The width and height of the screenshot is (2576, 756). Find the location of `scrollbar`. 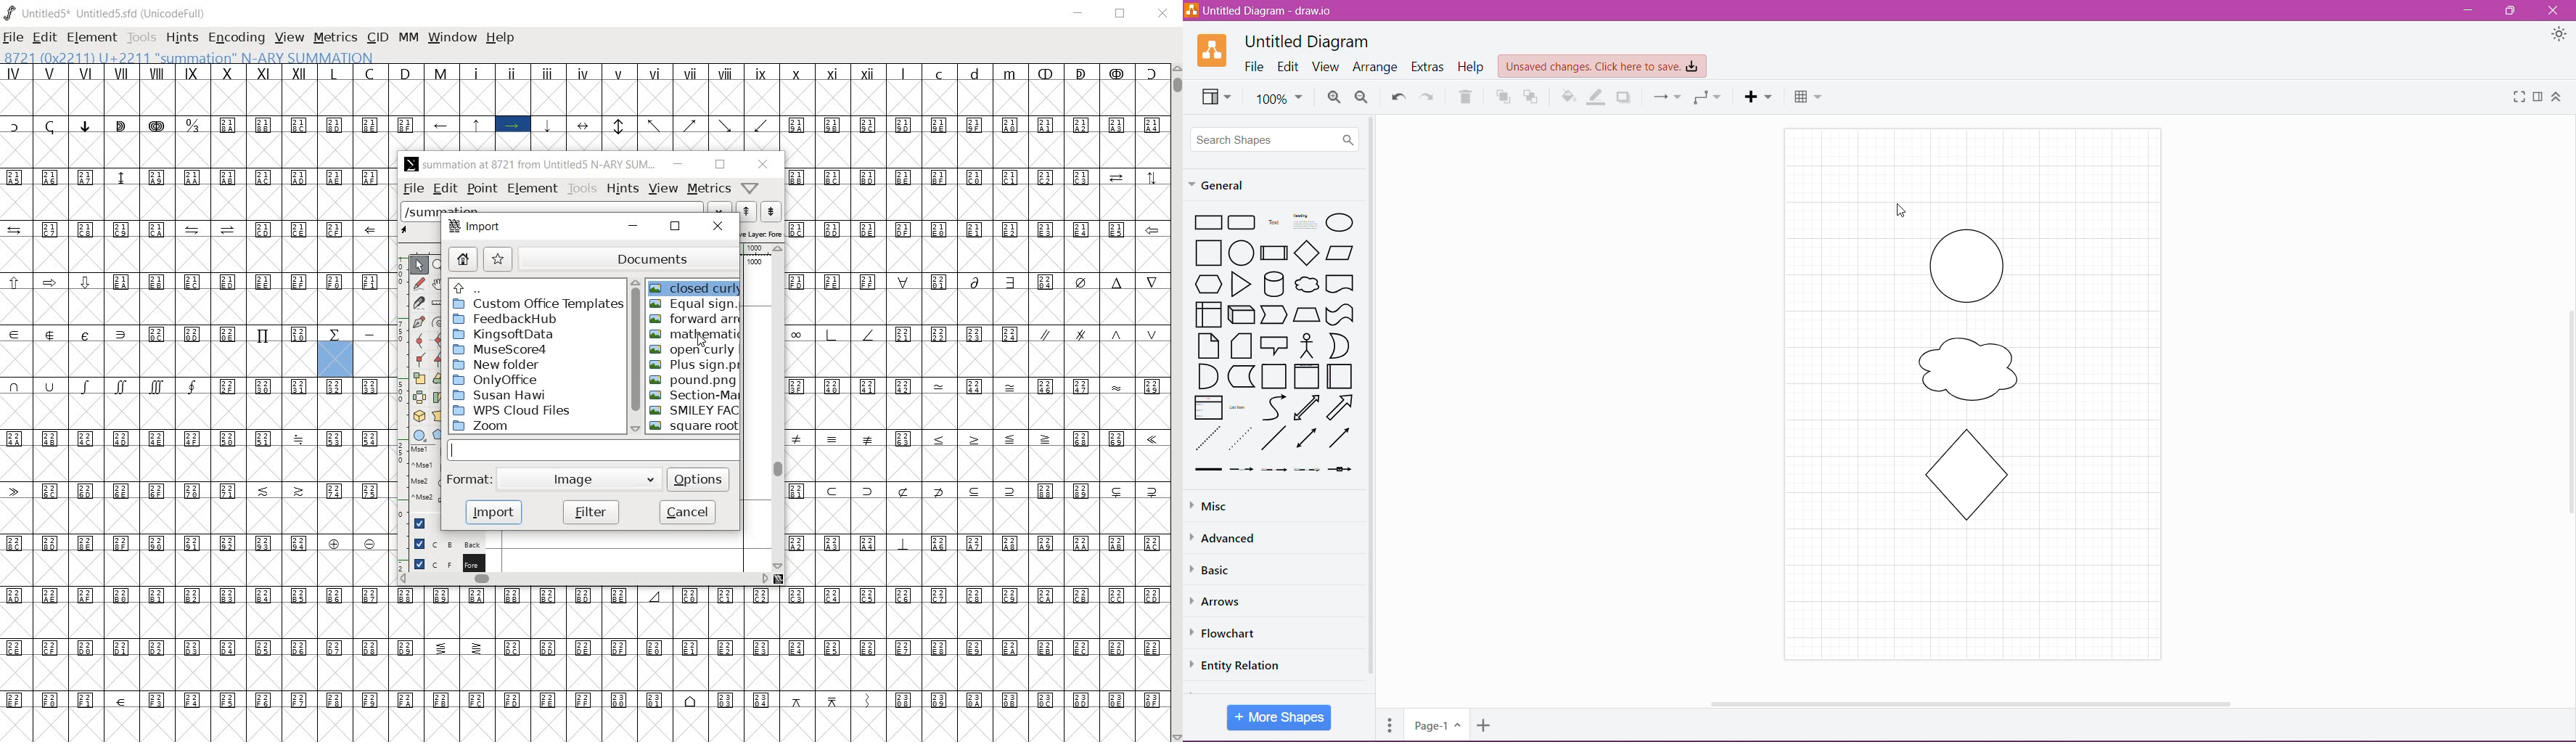

scrollbar is located at coordinates (636, 357).